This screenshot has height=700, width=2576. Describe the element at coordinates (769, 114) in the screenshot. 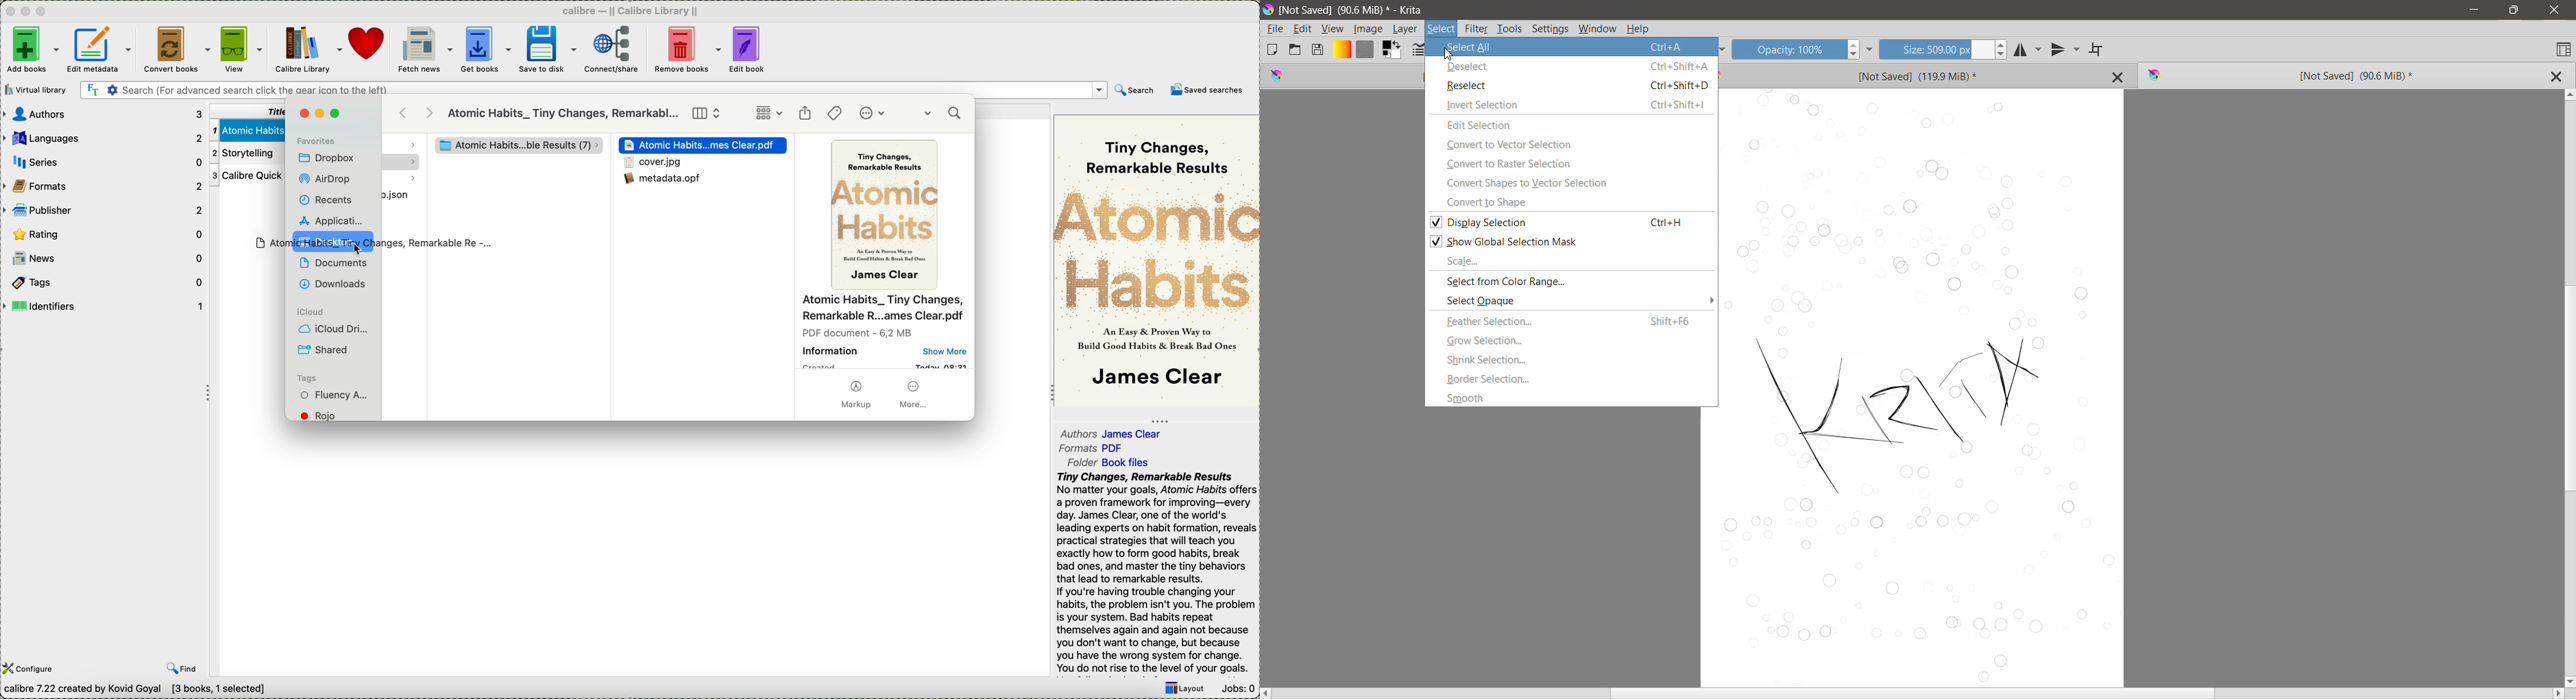

I see `grid view` at that location.